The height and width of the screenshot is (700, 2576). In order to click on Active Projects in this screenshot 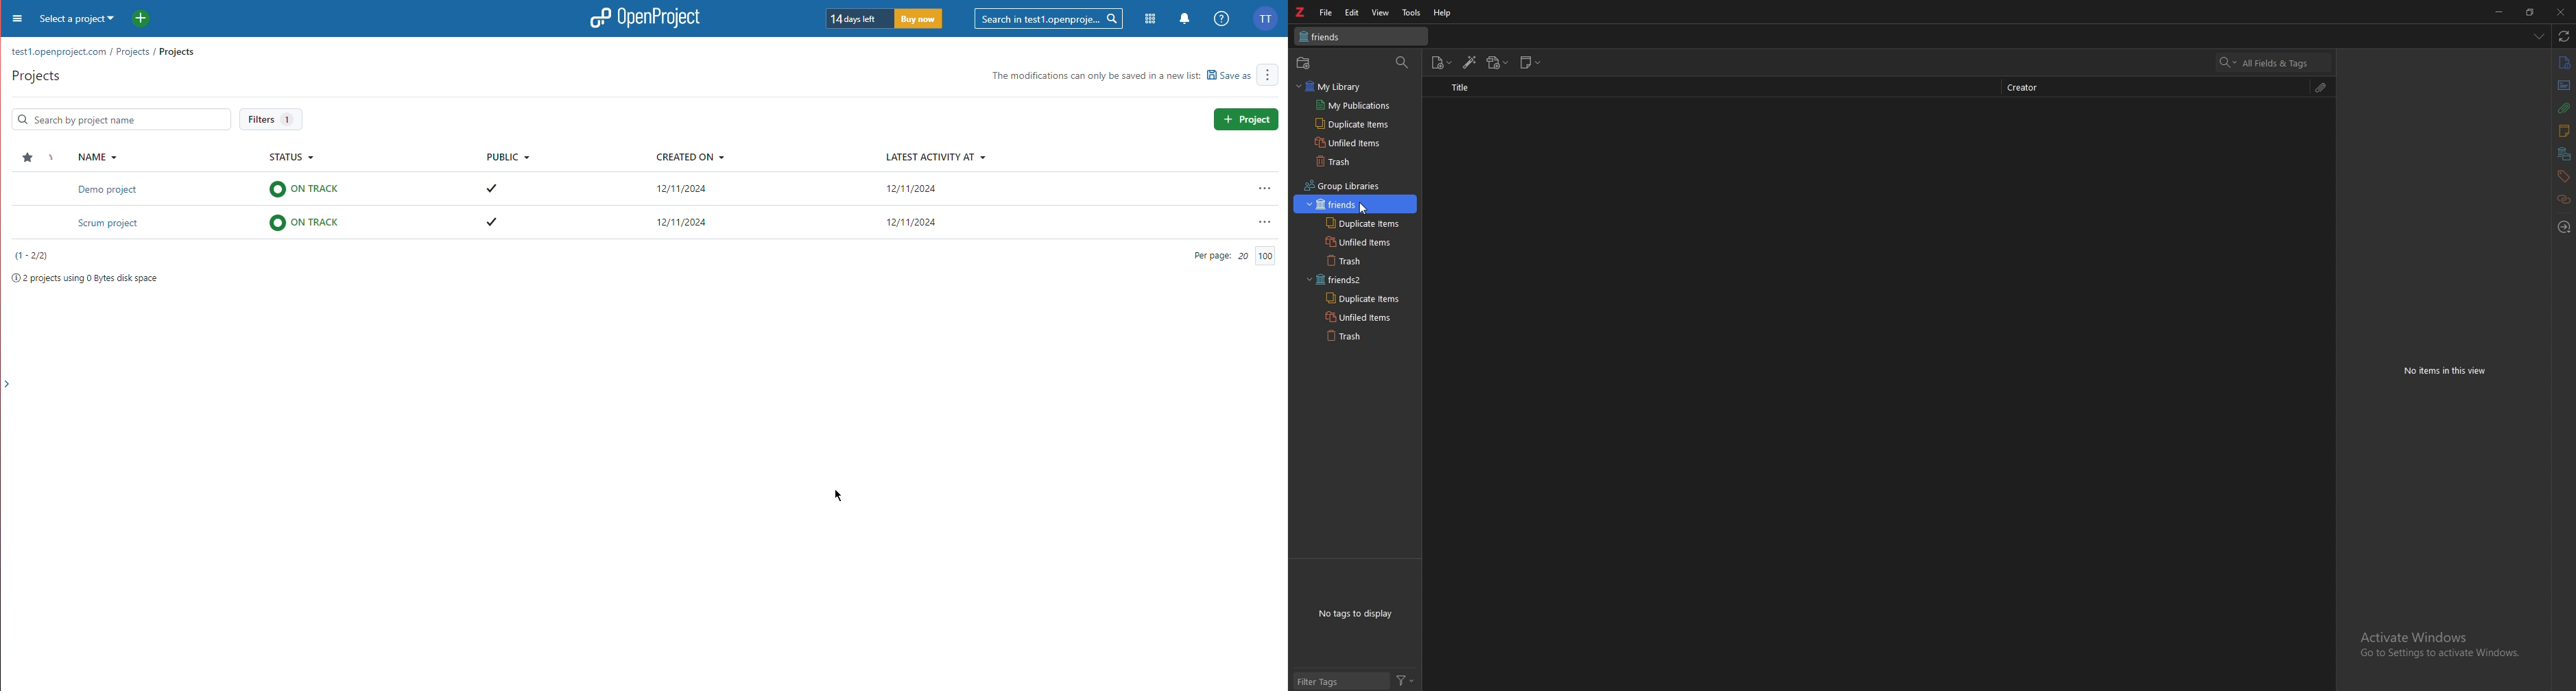, I will do `click(57, 77)`.